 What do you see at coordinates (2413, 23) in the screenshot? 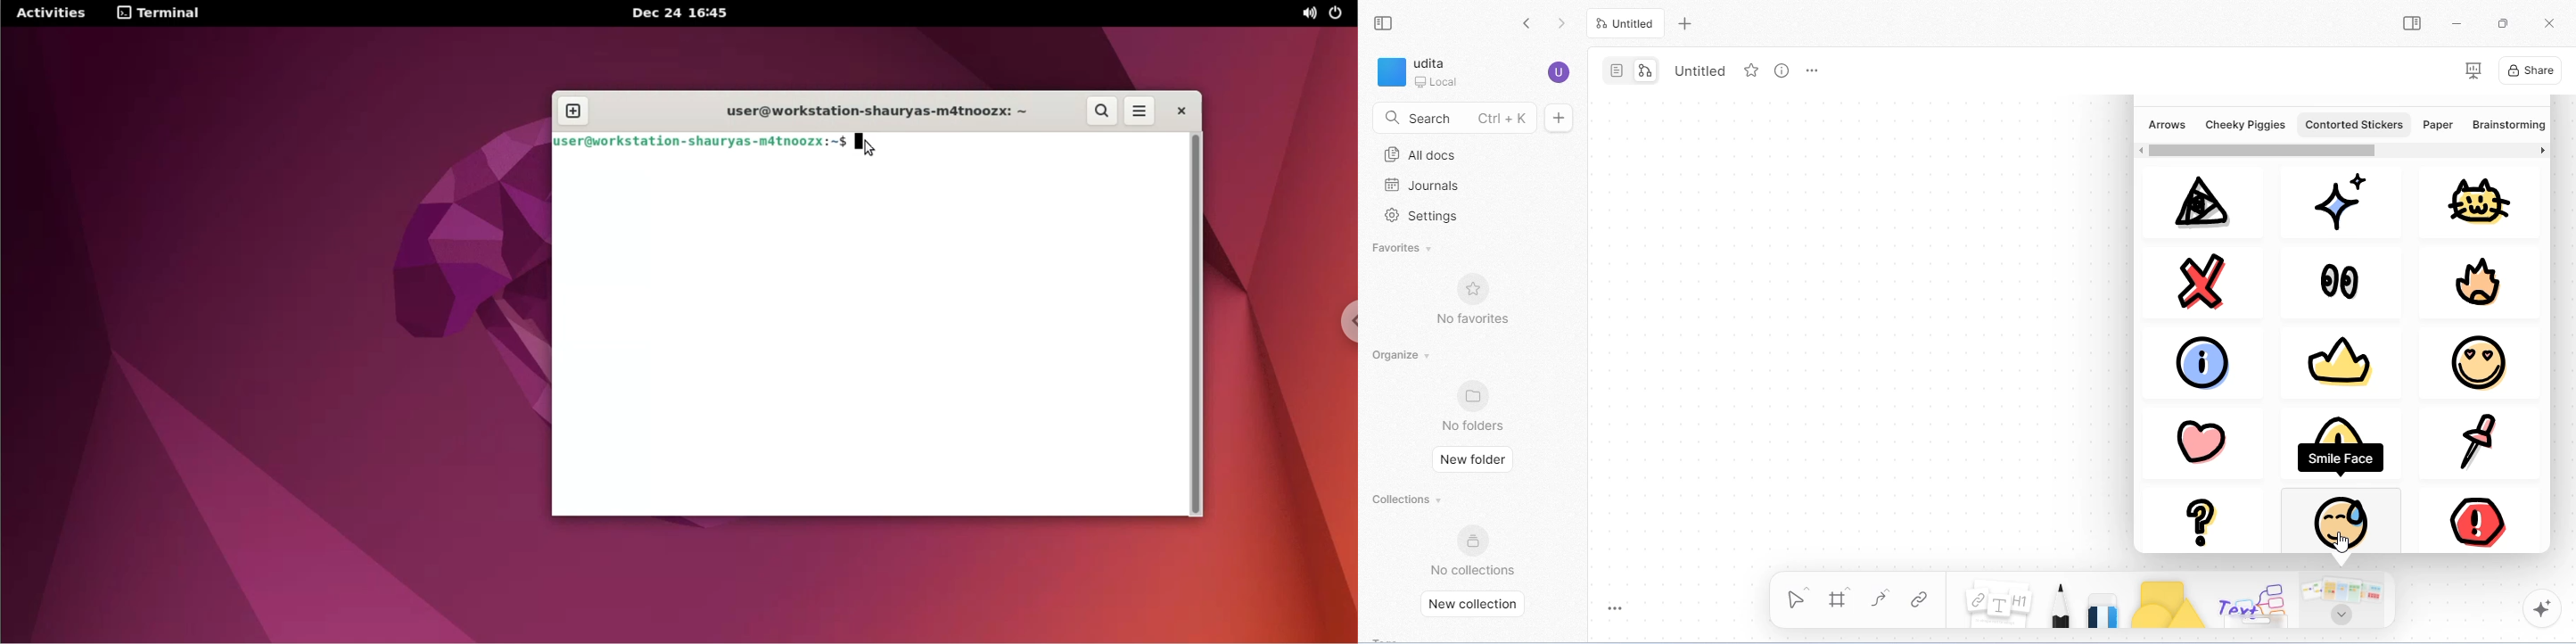
I see `open side bar` at bounding box center [2413, 23].